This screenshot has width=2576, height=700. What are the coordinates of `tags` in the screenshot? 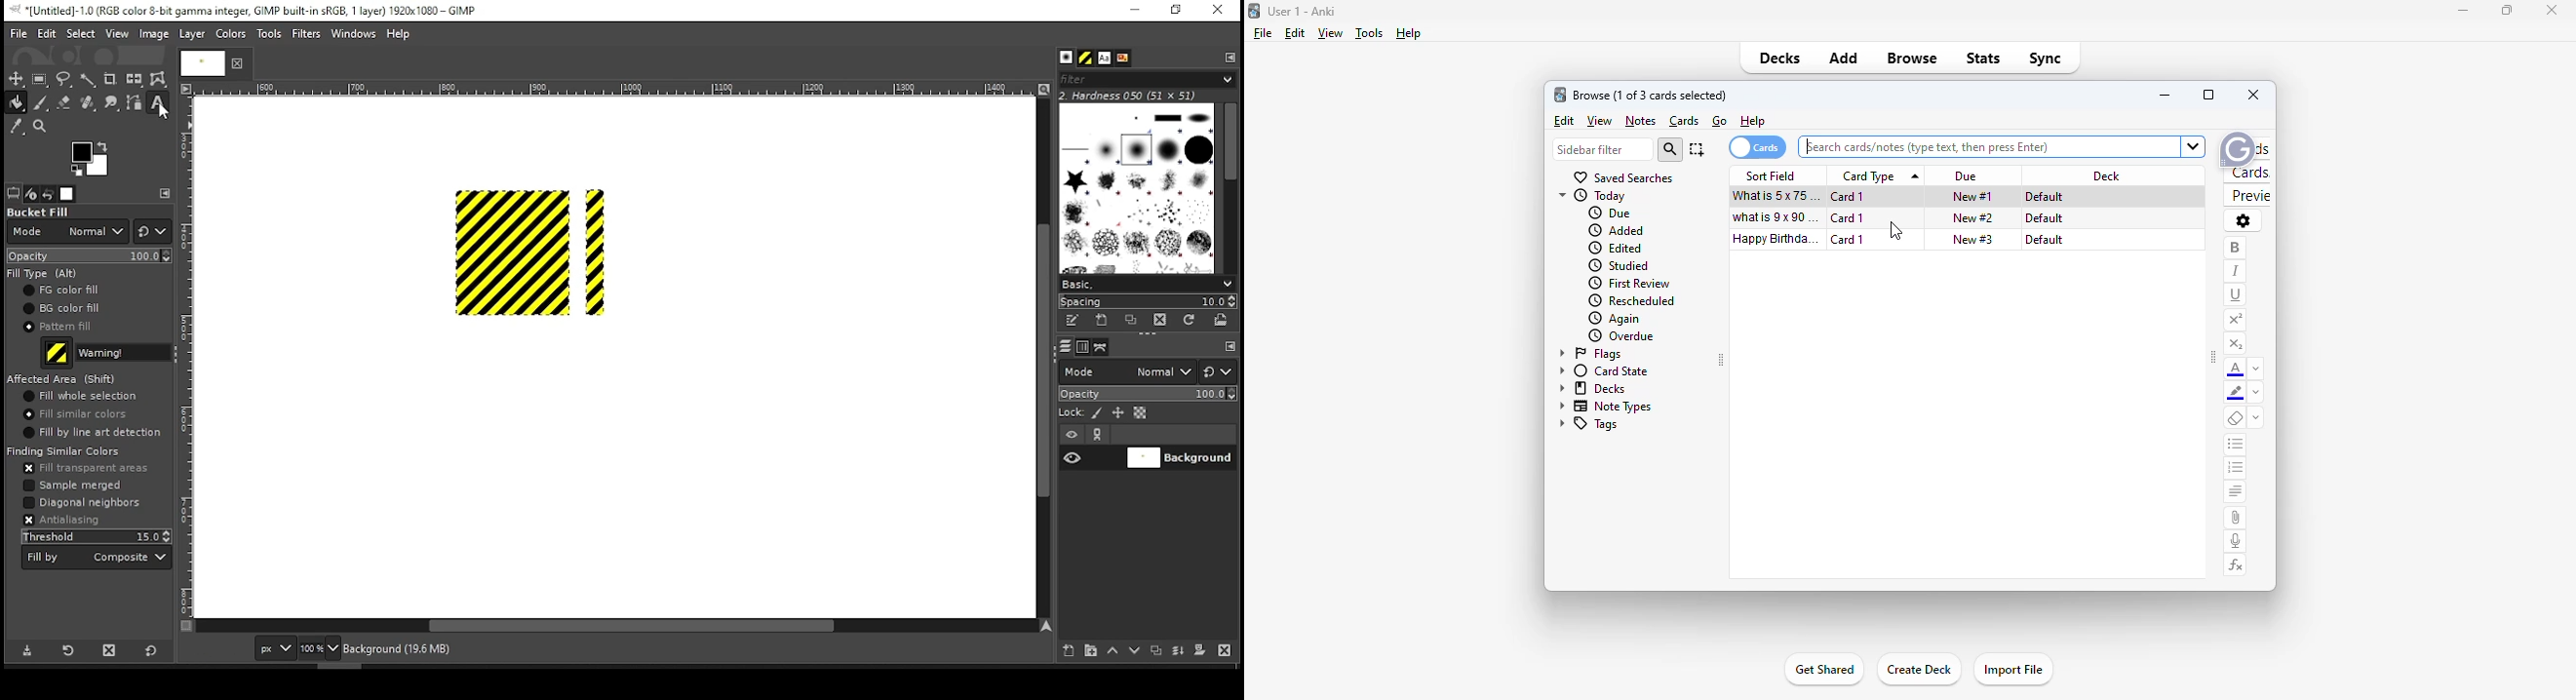 It's located at (1587, 424).